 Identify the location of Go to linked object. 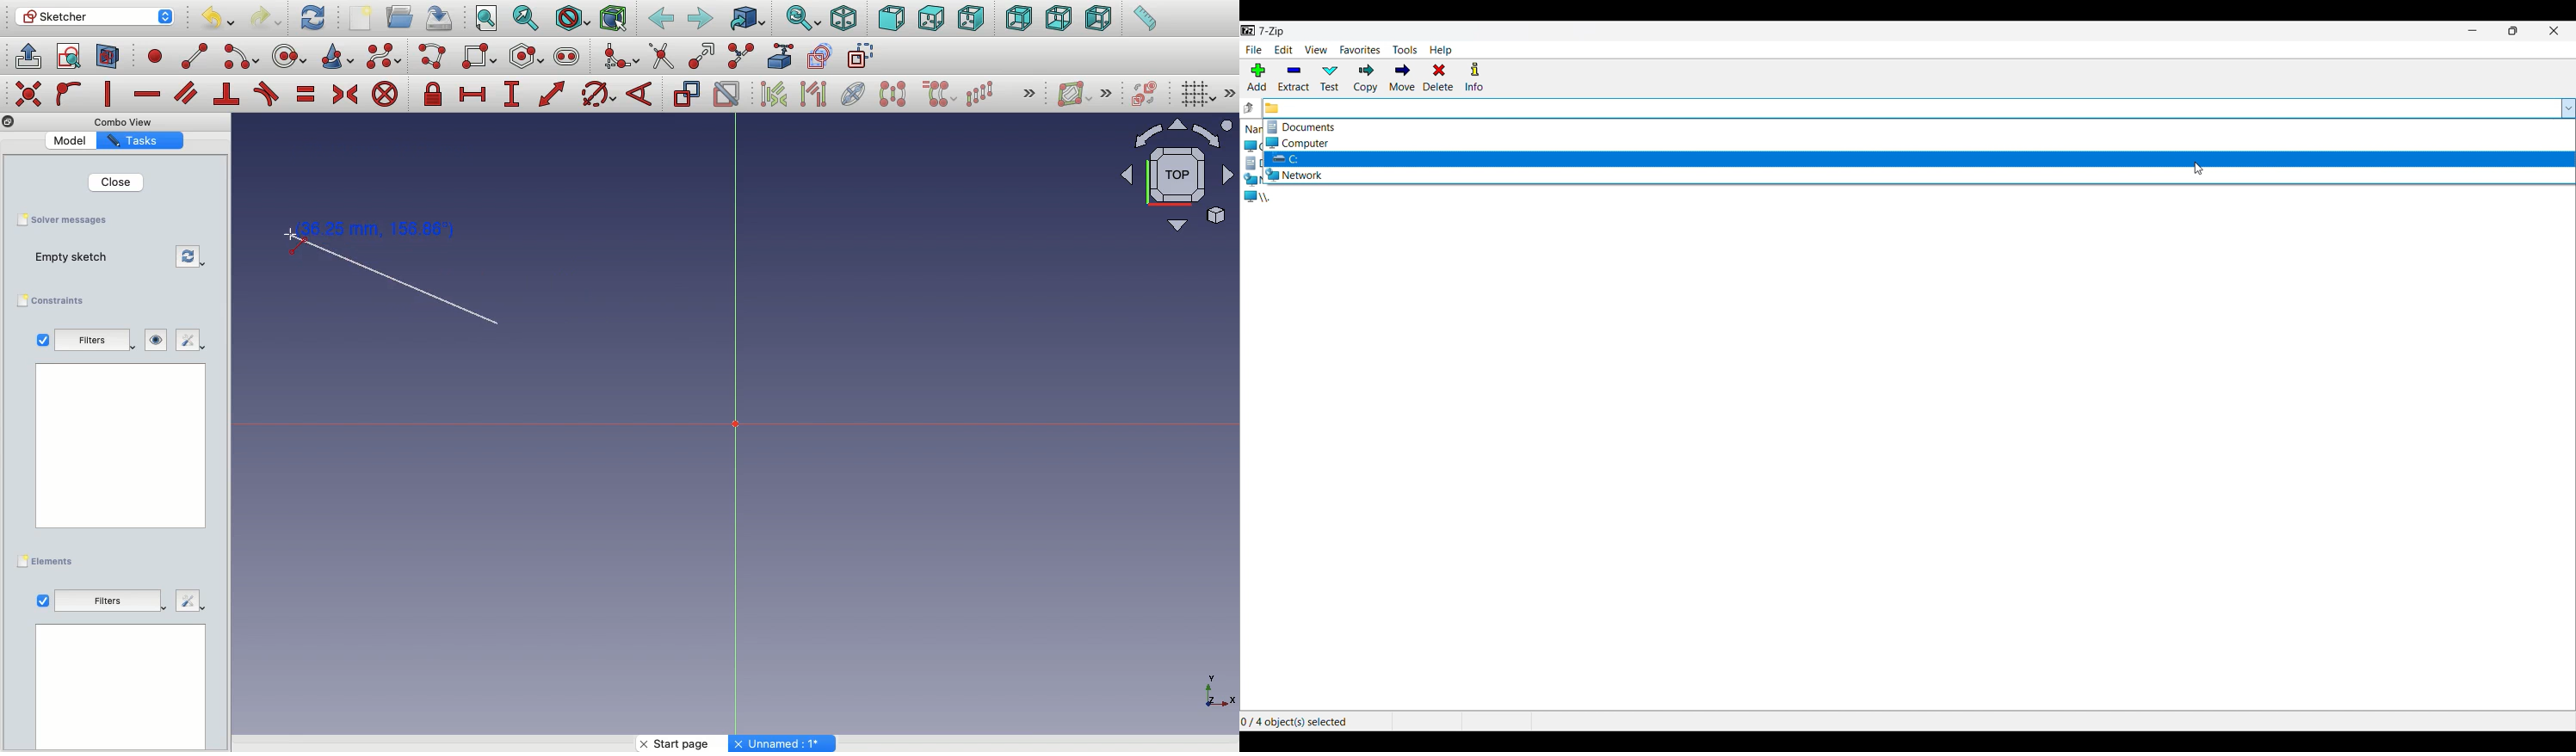
(747, 18).